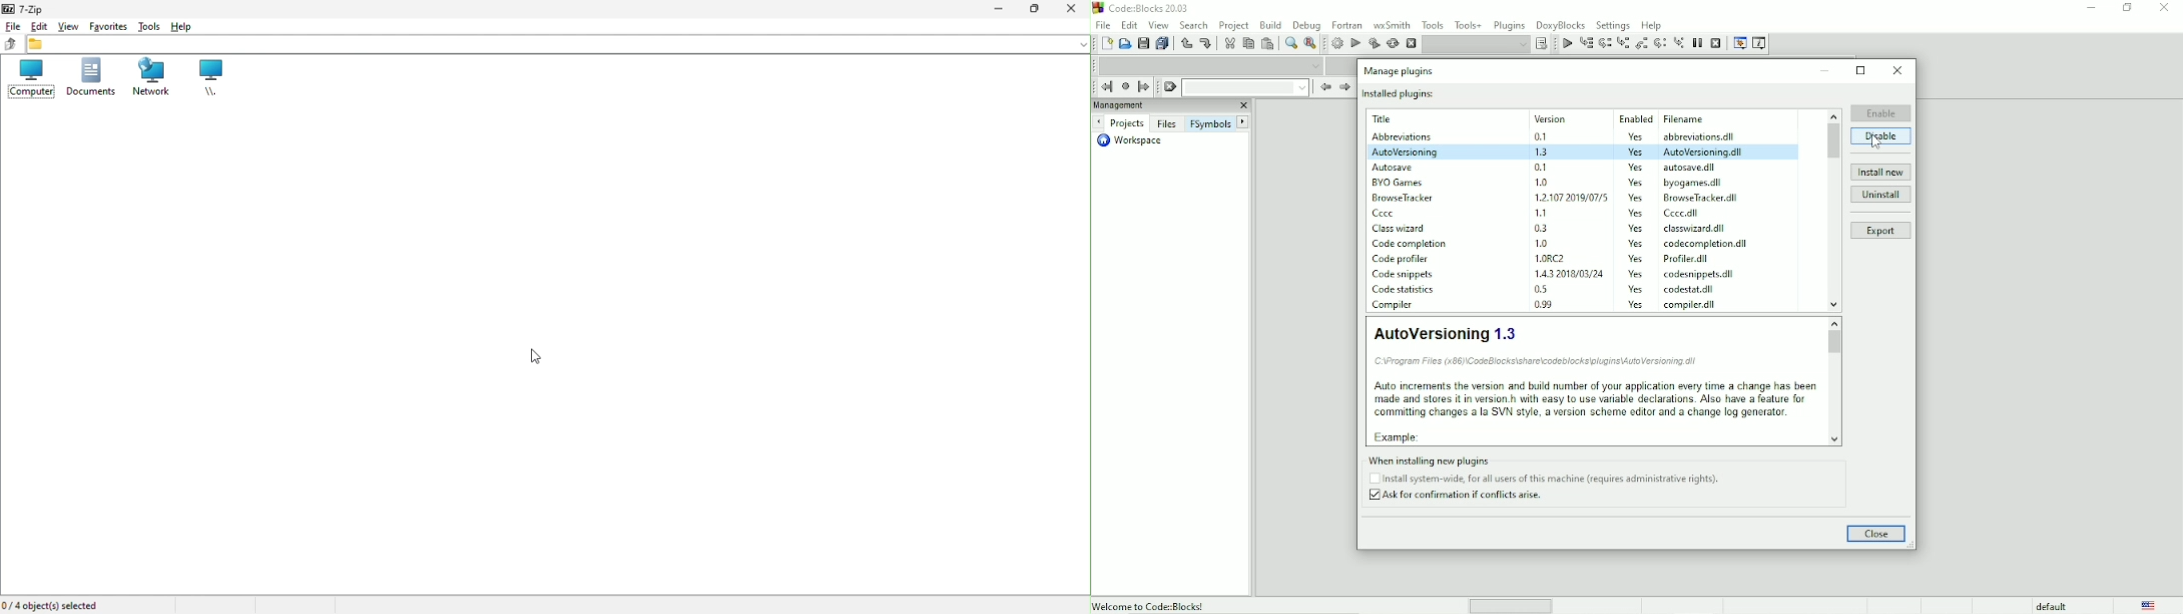 The height and width of the screenshot is (616, 2184). I want to click on Profiler.dll, so click(1689, 259).